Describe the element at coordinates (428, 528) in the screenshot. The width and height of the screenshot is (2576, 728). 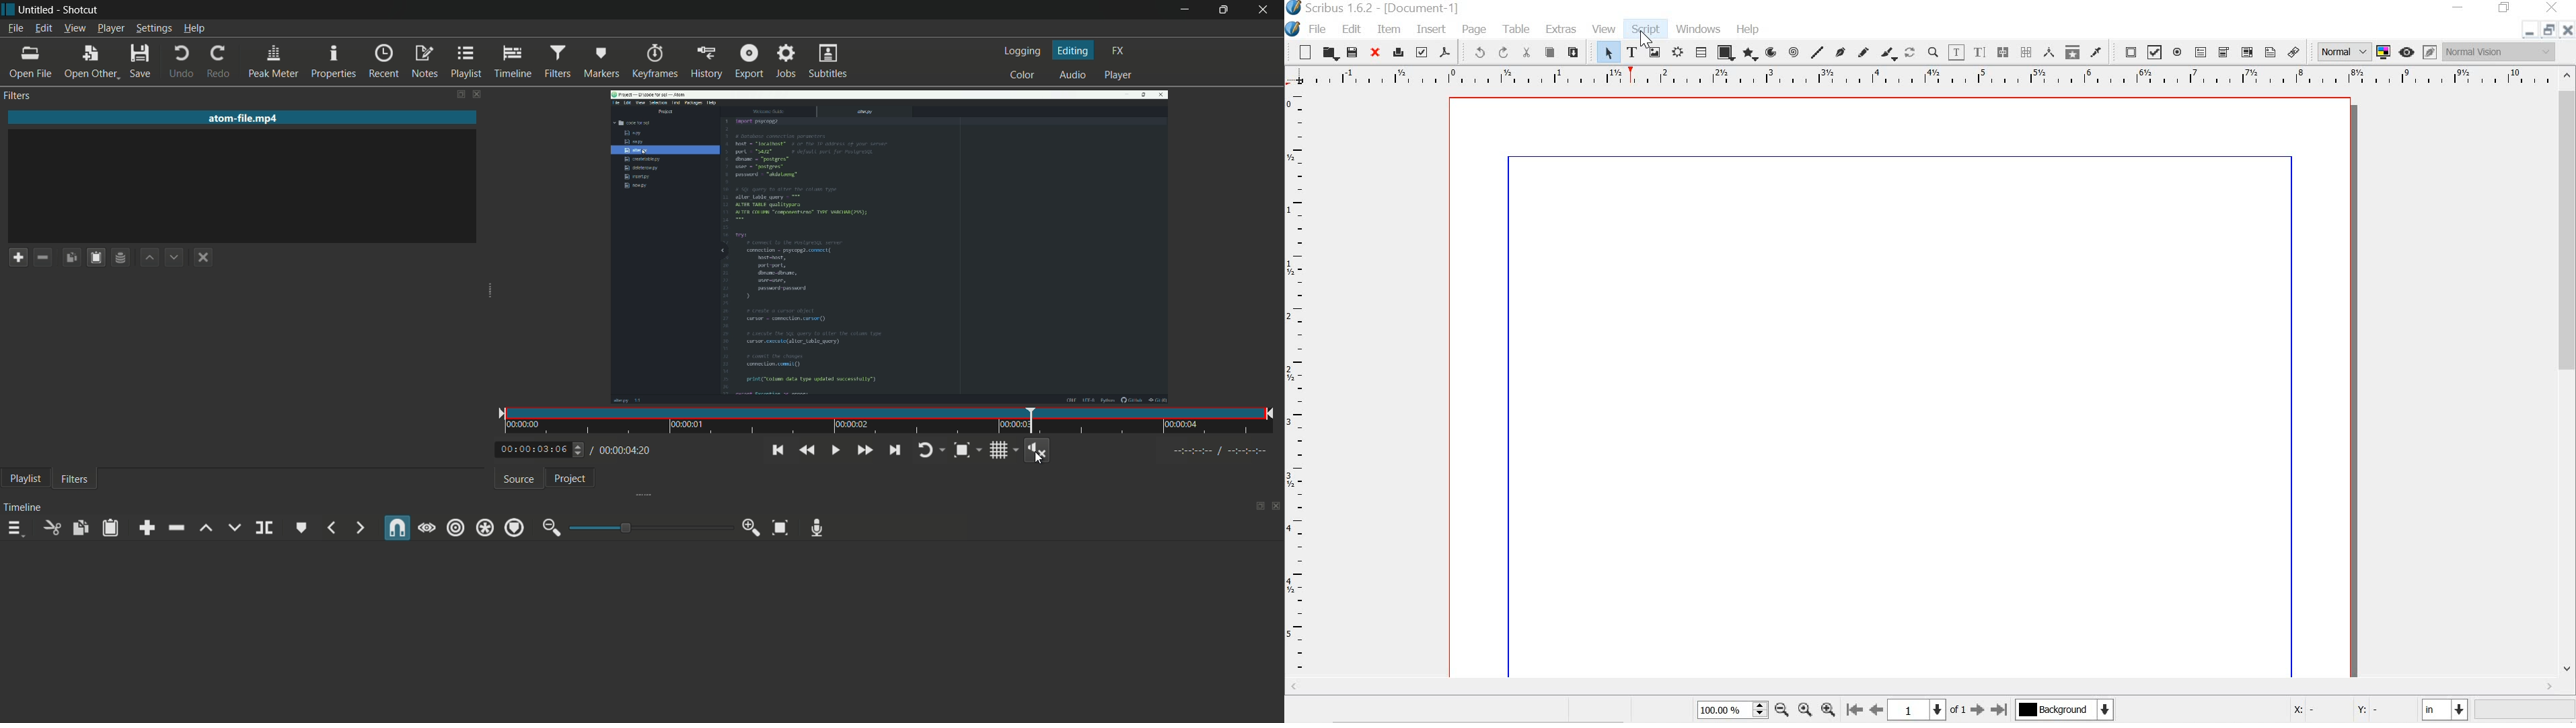
I see `scrub while dragging` at that location.